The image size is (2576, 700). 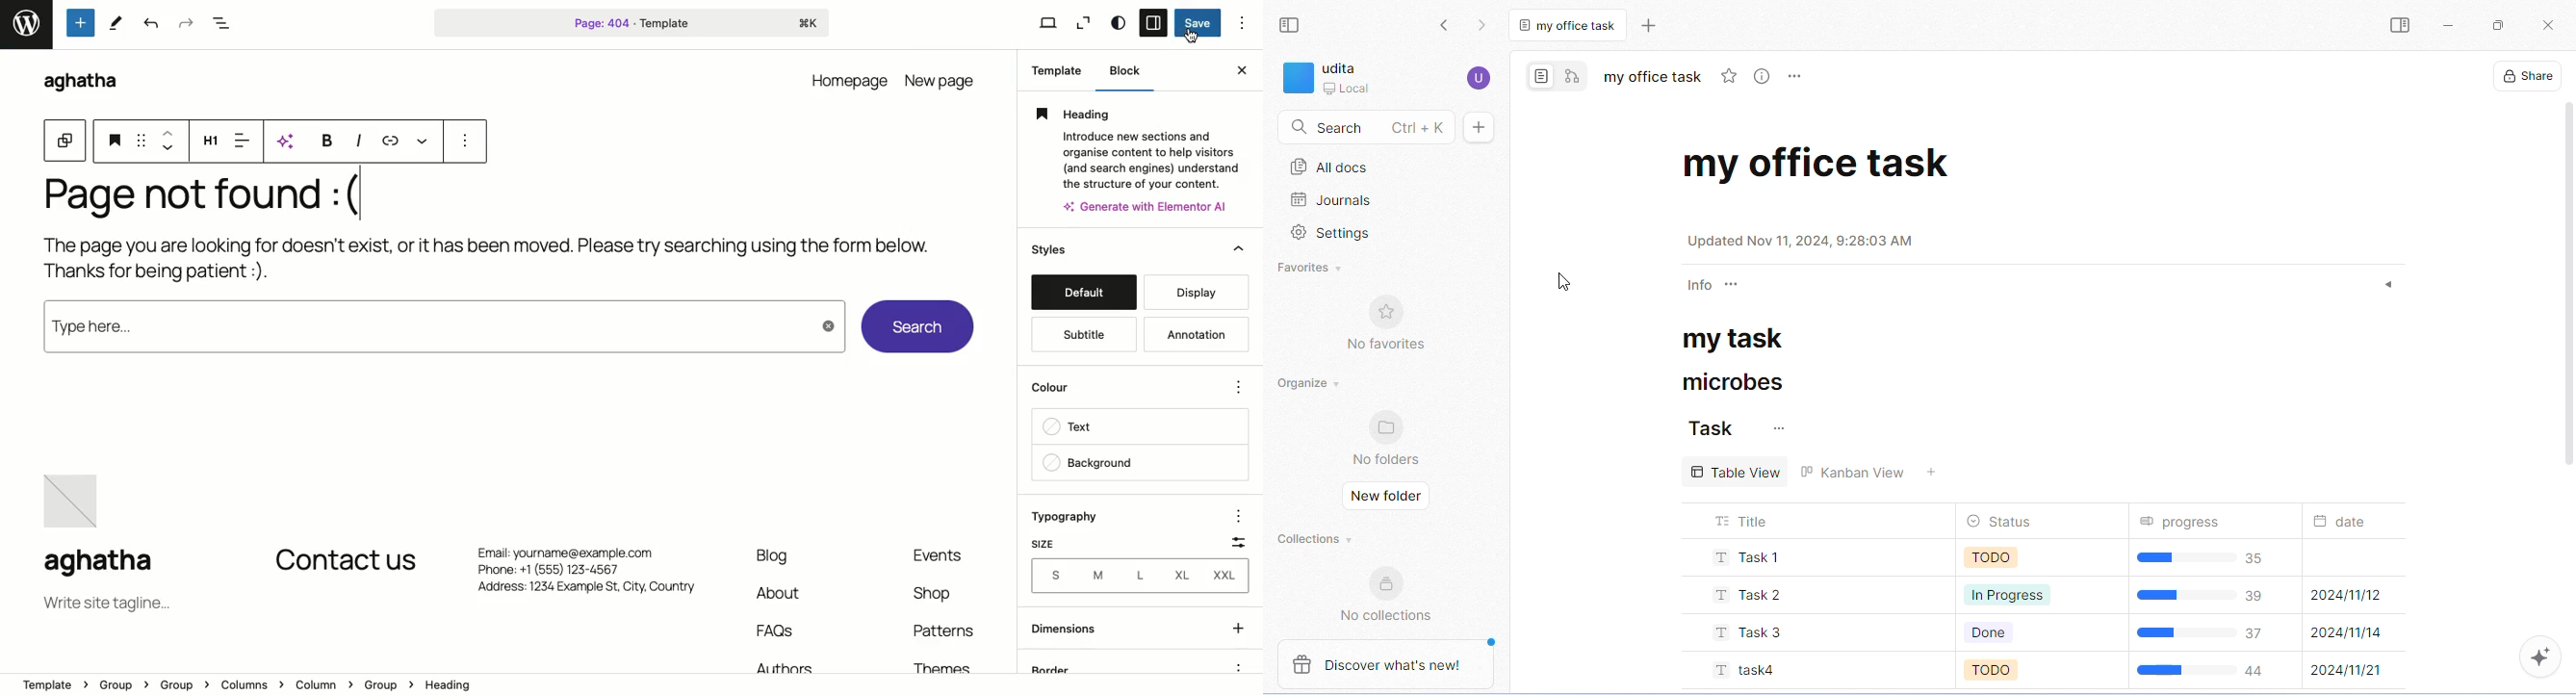 What do you see at coordinates (150, 24) in the screenshot?
I see `Undo` at bounding box center [150, 24].